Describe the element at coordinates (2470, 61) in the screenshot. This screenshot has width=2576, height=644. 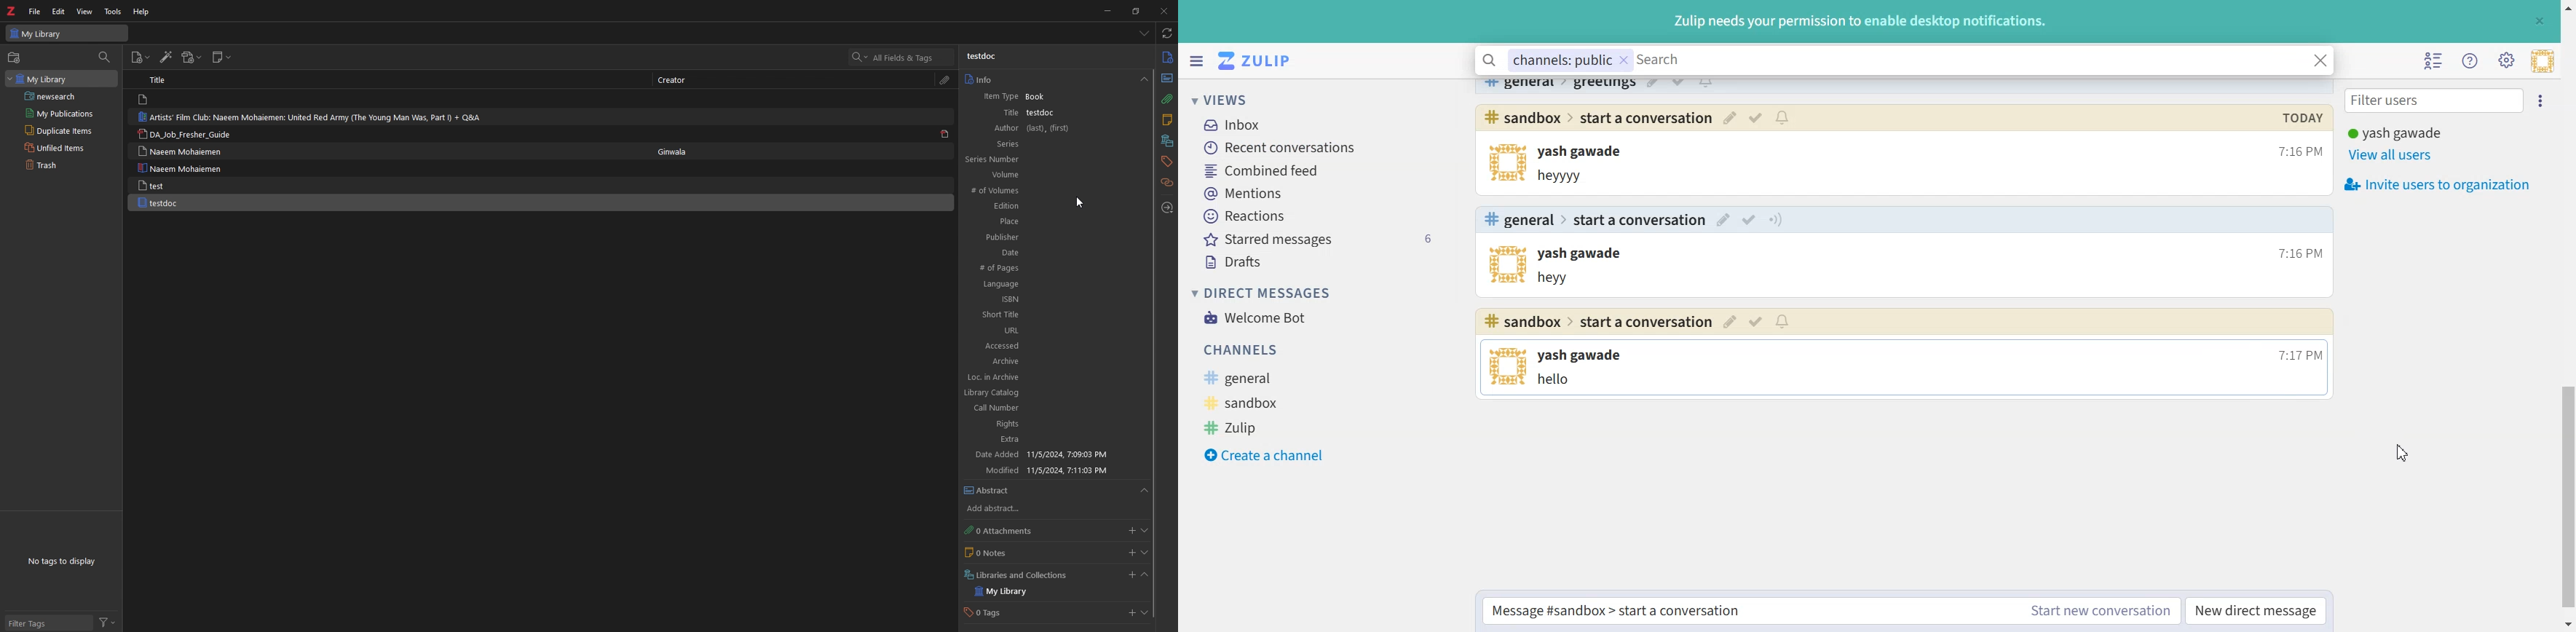
I see `Help Menu` at that location.